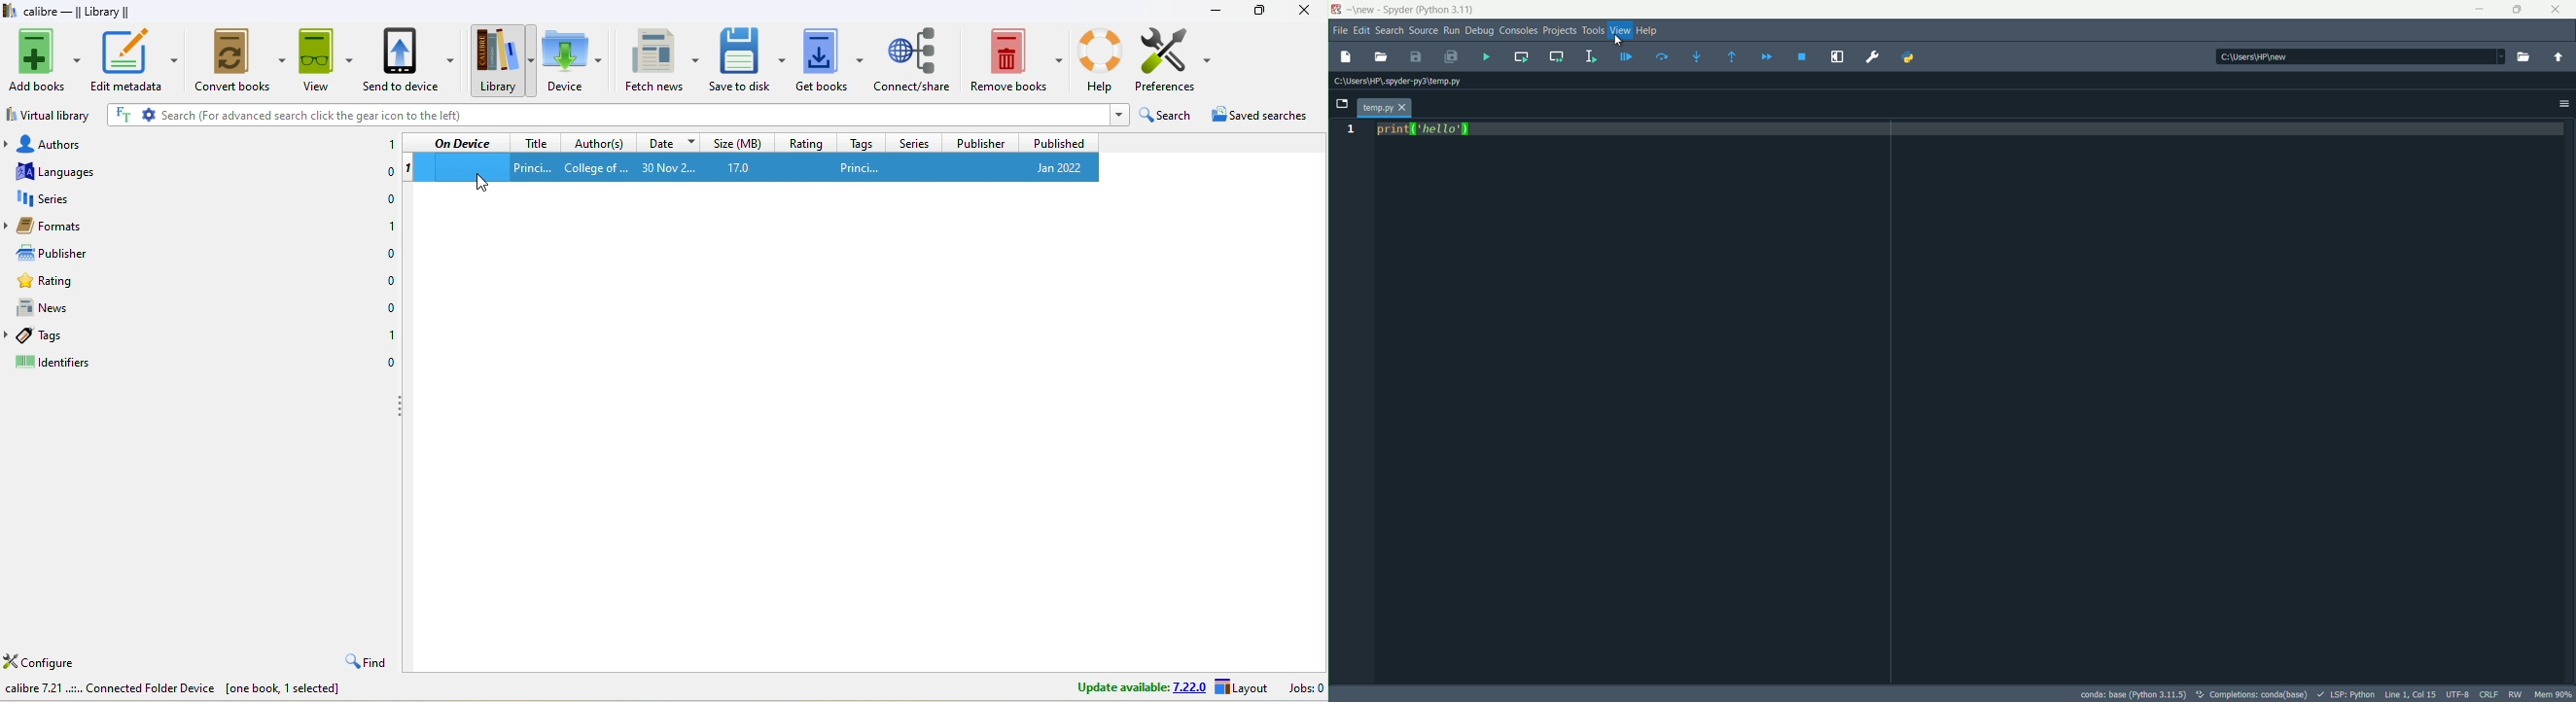 The width and height of the screenshot is (2576, 728). What do you see at coordinates (1349, 130) in the screenshot?
I see `line number 1` at bounding box center [1349, 130].